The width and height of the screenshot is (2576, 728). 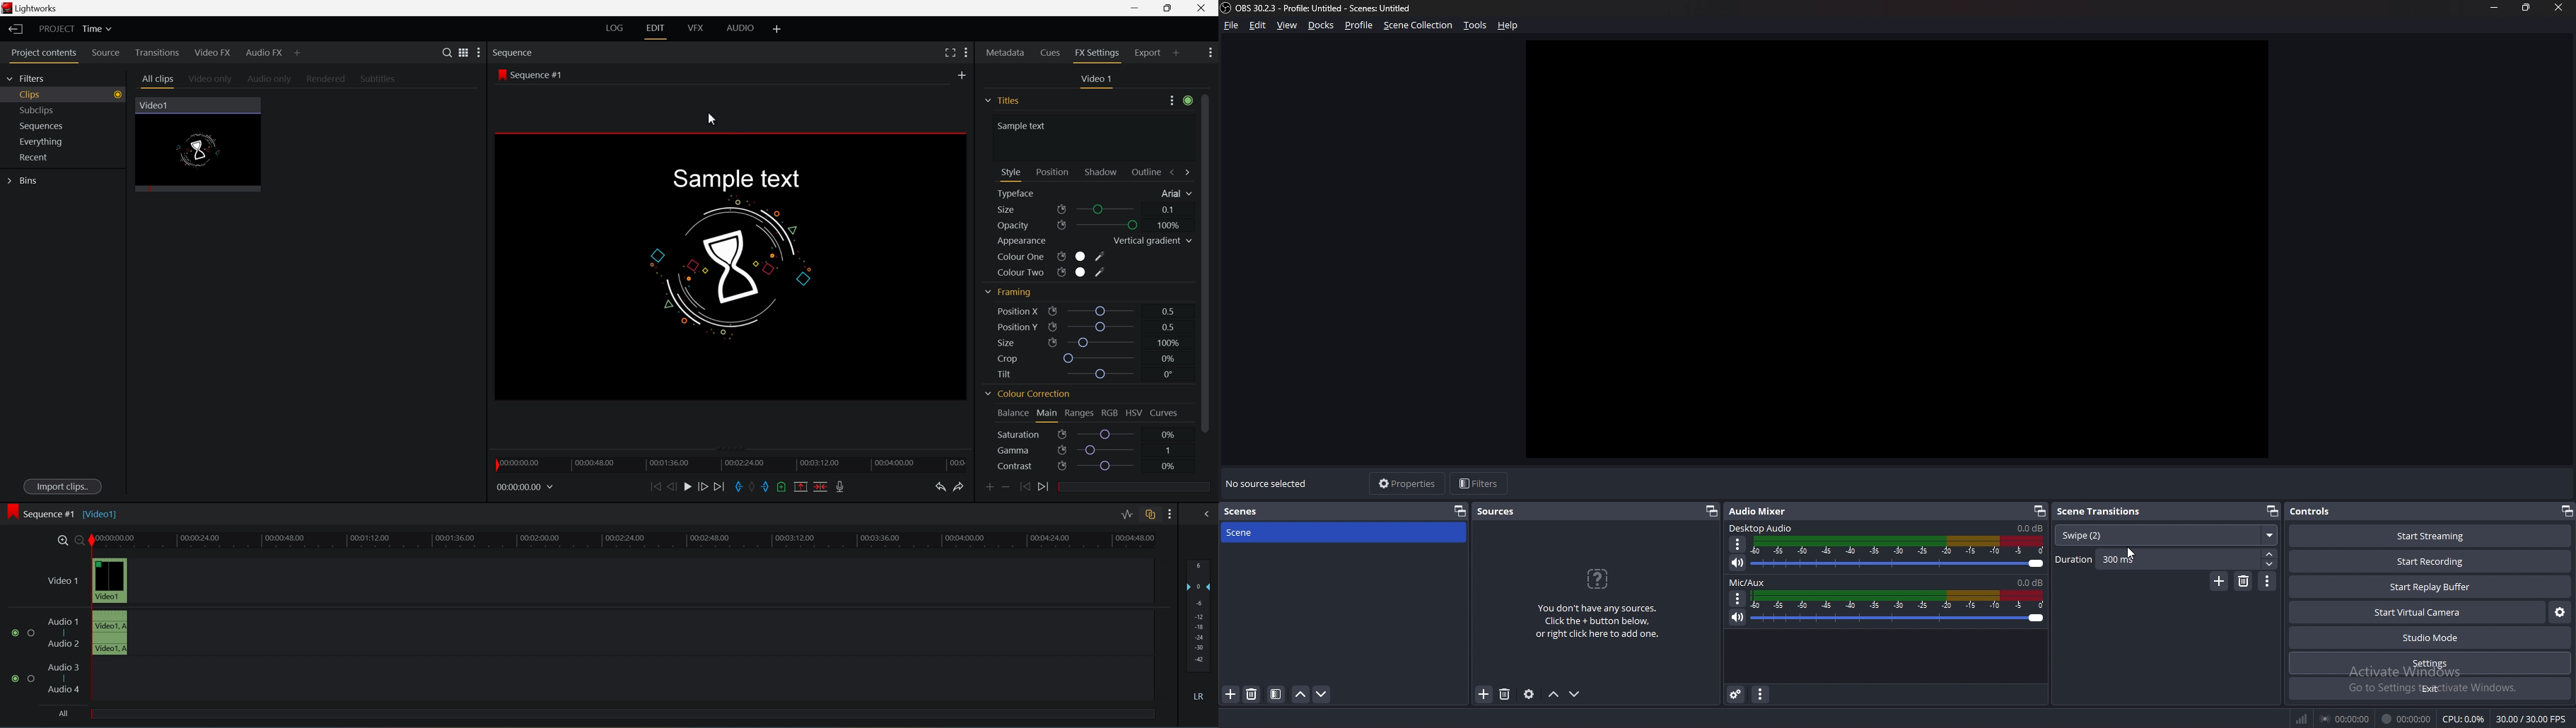 What do you see at coordinates (110, 605) in the screenshot?
I see `video tracks` at bounding box center [110, 605].